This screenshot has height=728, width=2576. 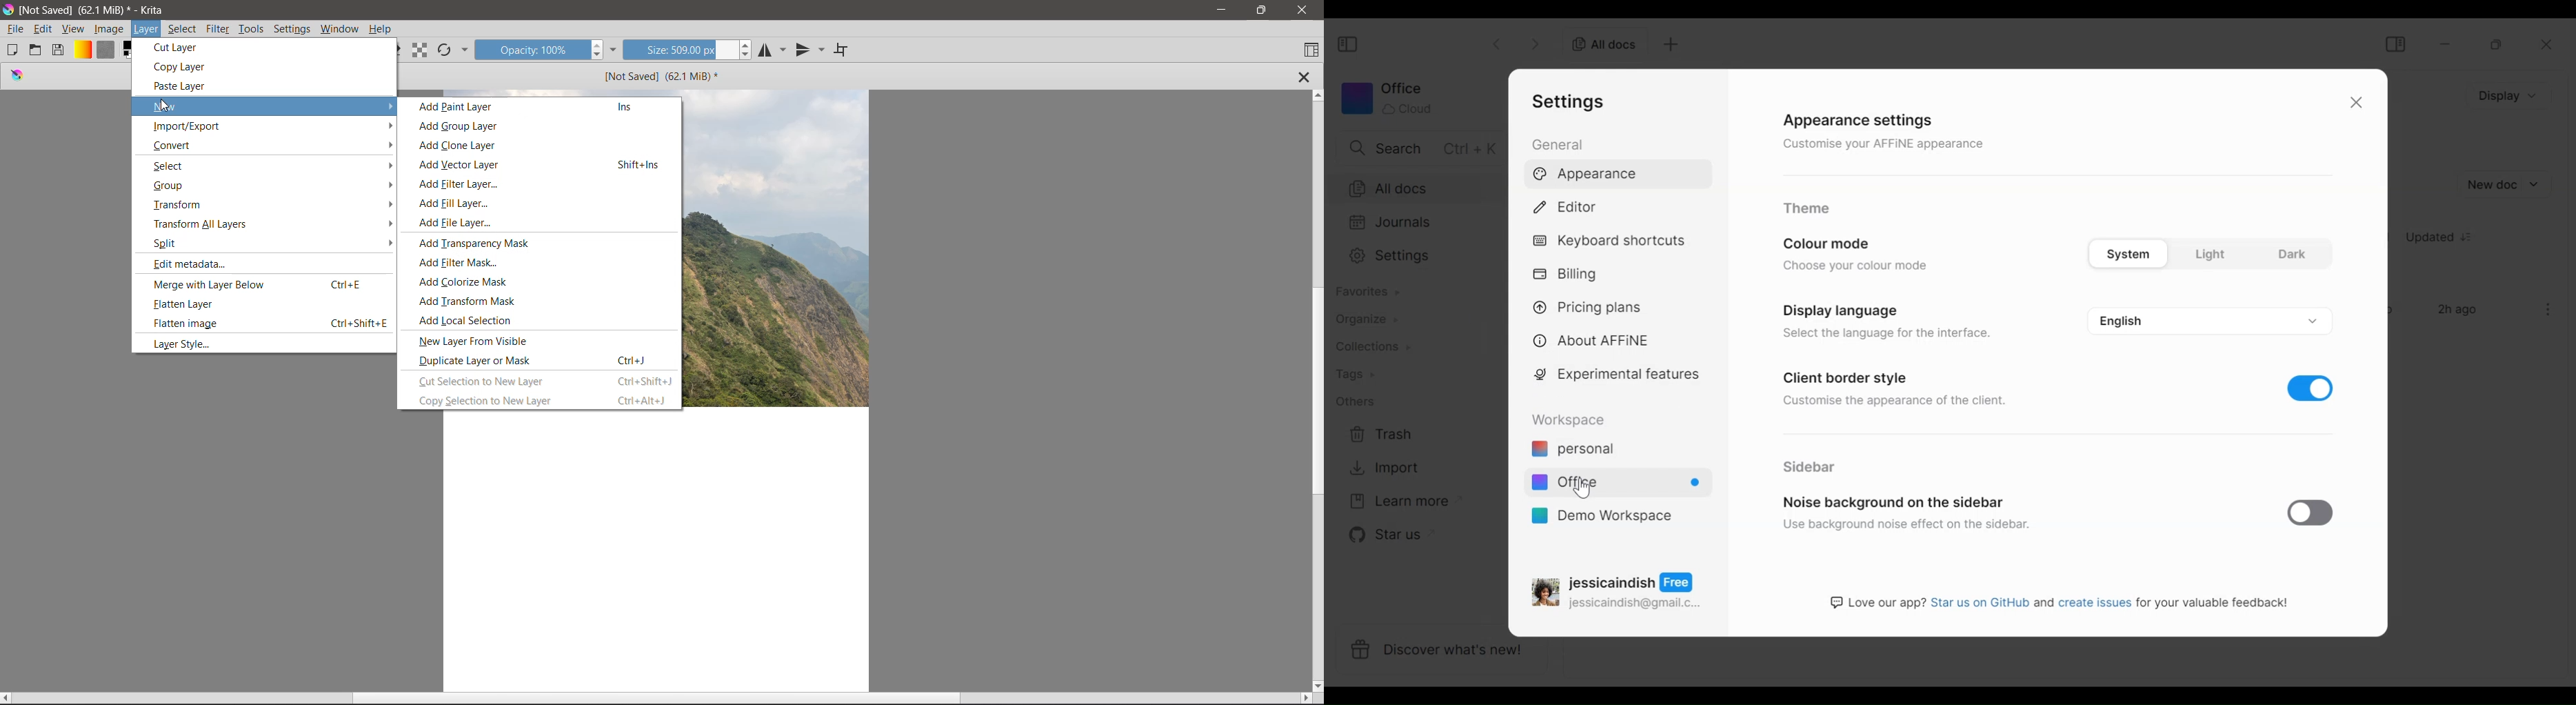 I want to click on Colour mode, so click(x=1833, y=242).